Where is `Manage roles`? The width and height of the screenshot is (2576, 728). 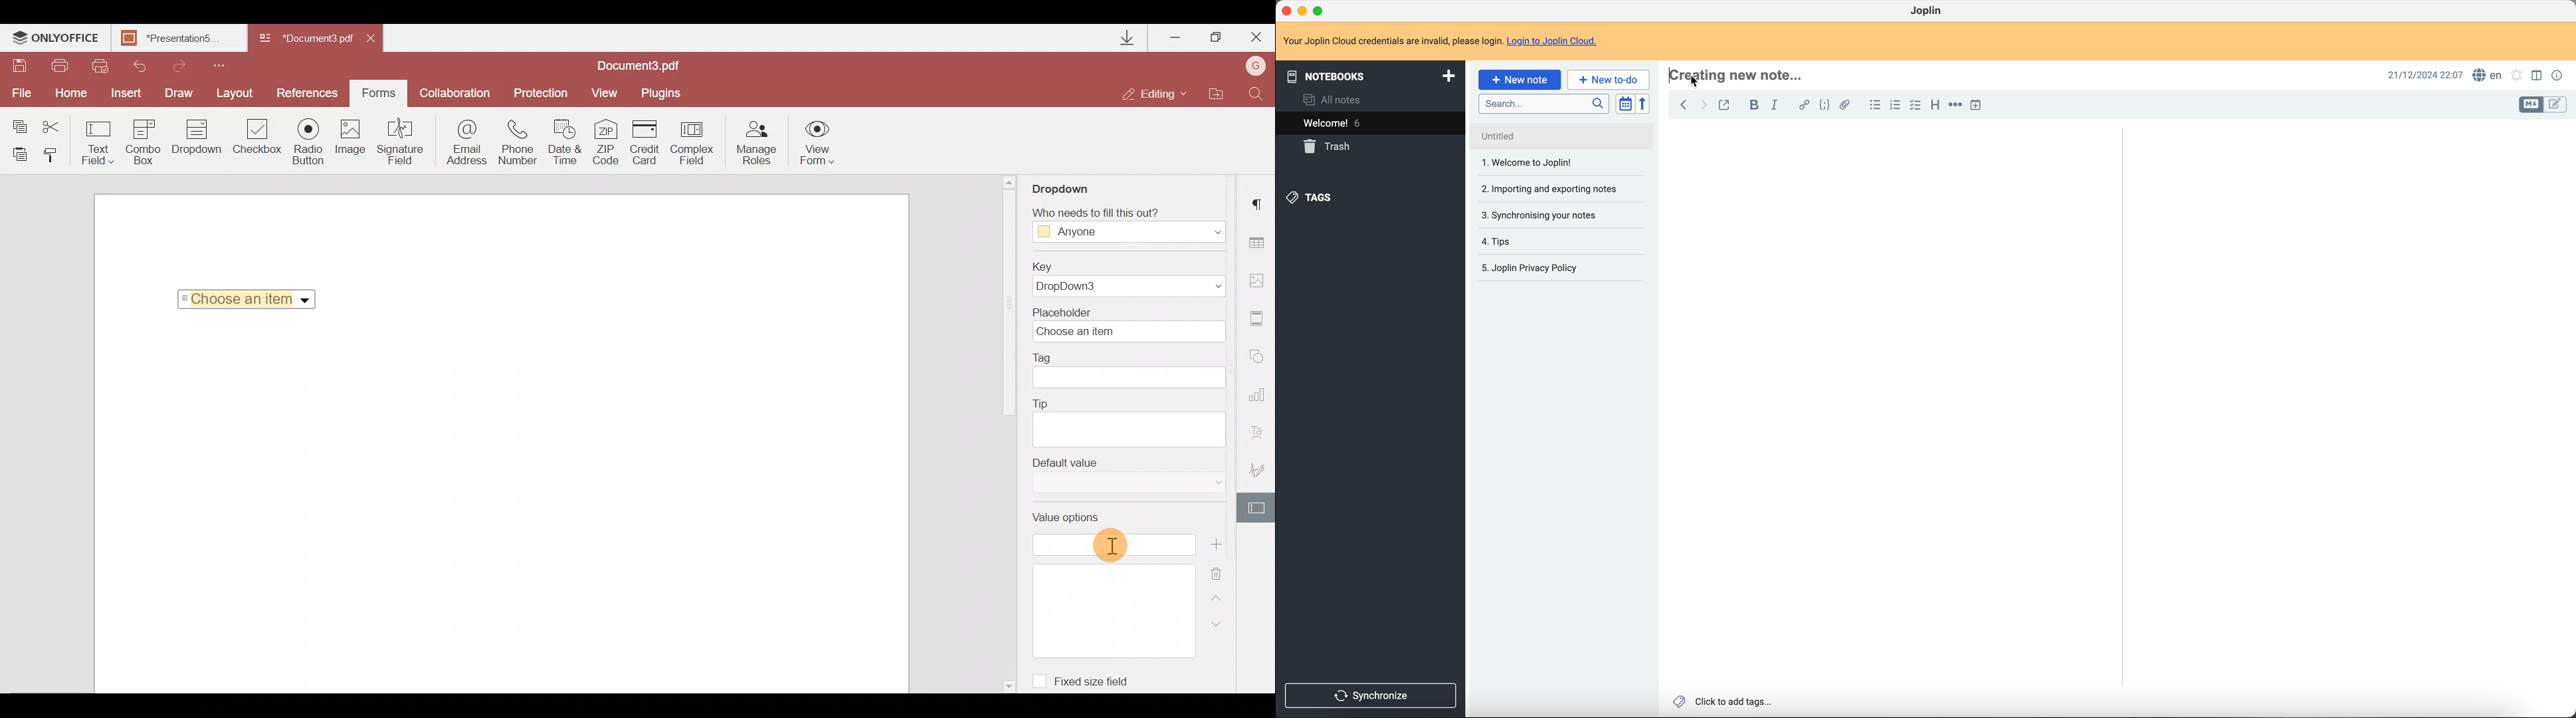
Manage roles is located at coordinates (757, 143).